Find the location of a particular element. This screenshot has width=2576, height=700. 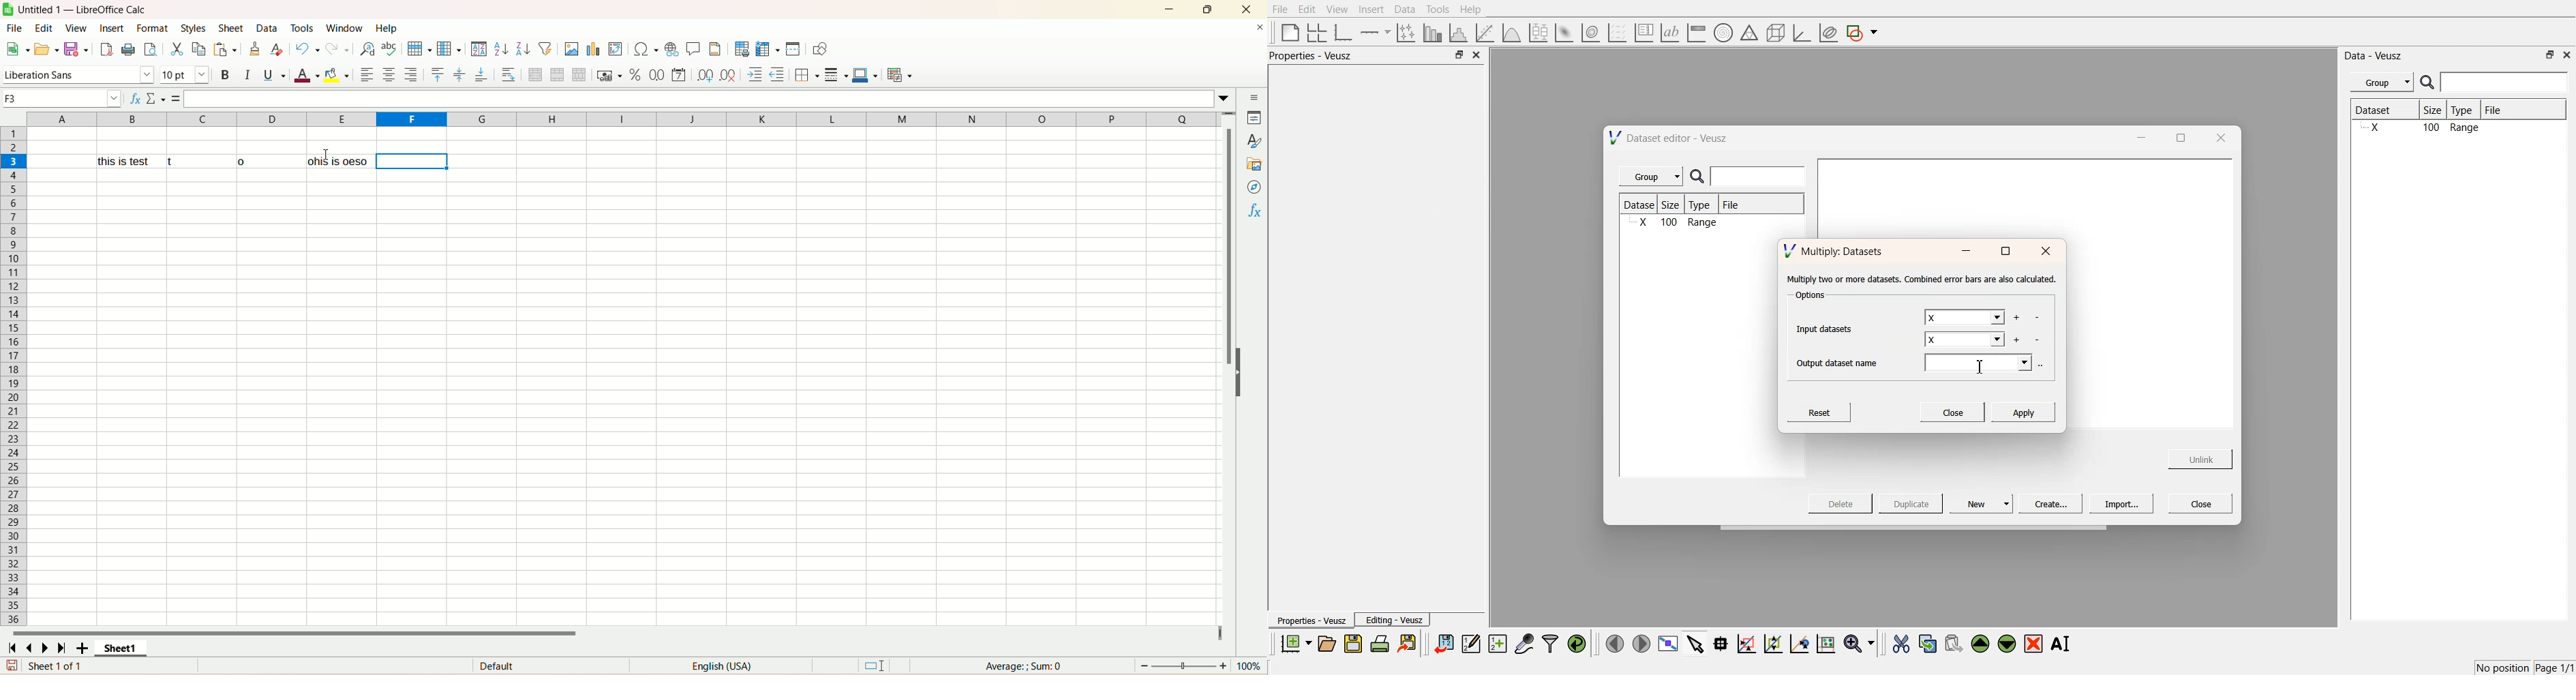

format is located at coordinates (152, 29).